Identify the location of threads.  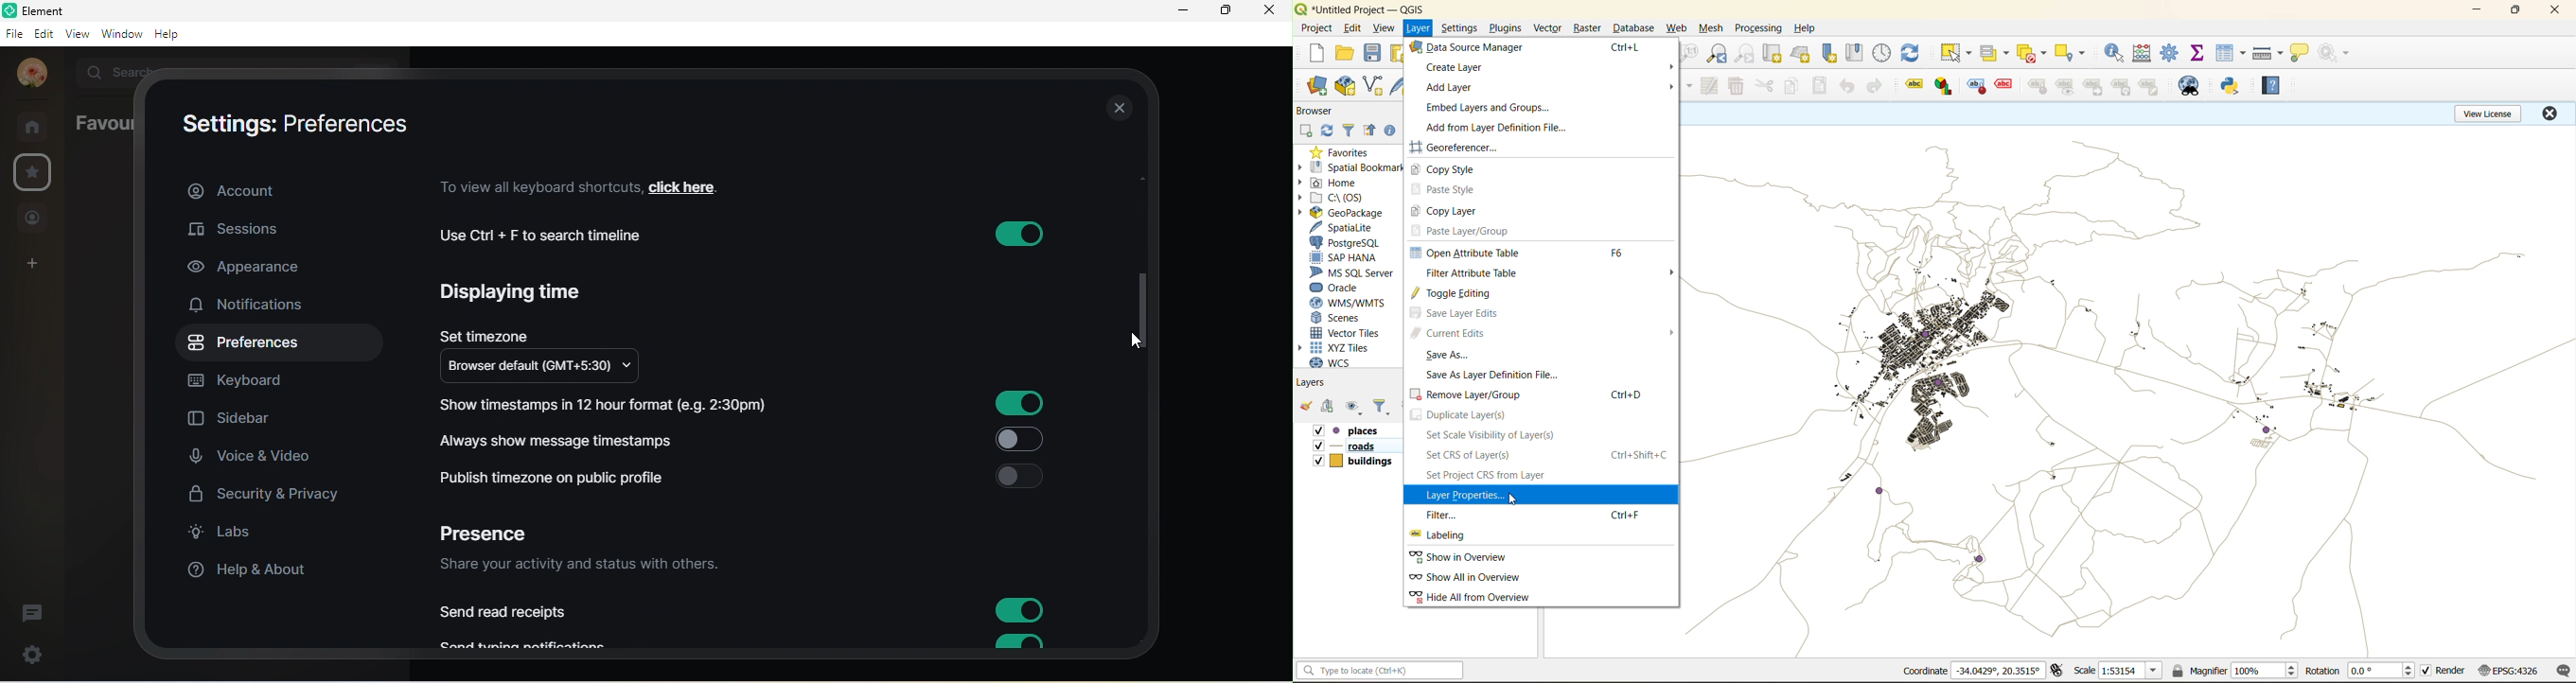
(39, 607).